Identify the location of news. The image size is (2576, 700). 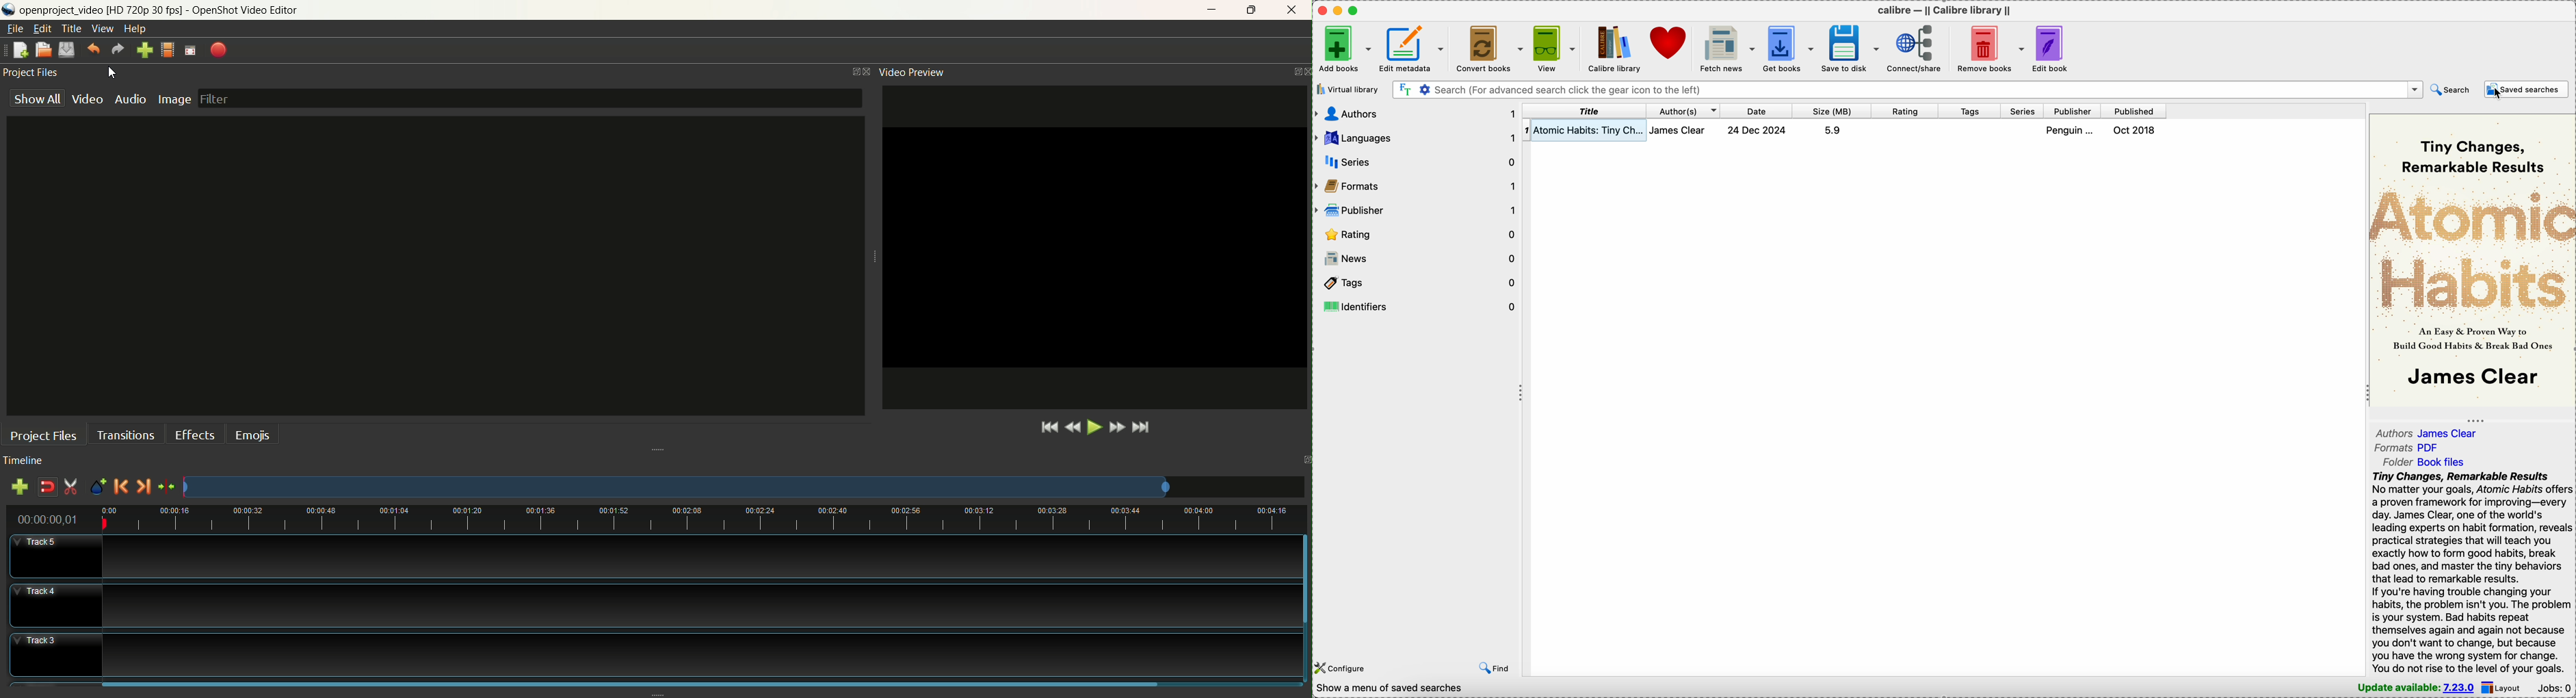
(1417, 259).